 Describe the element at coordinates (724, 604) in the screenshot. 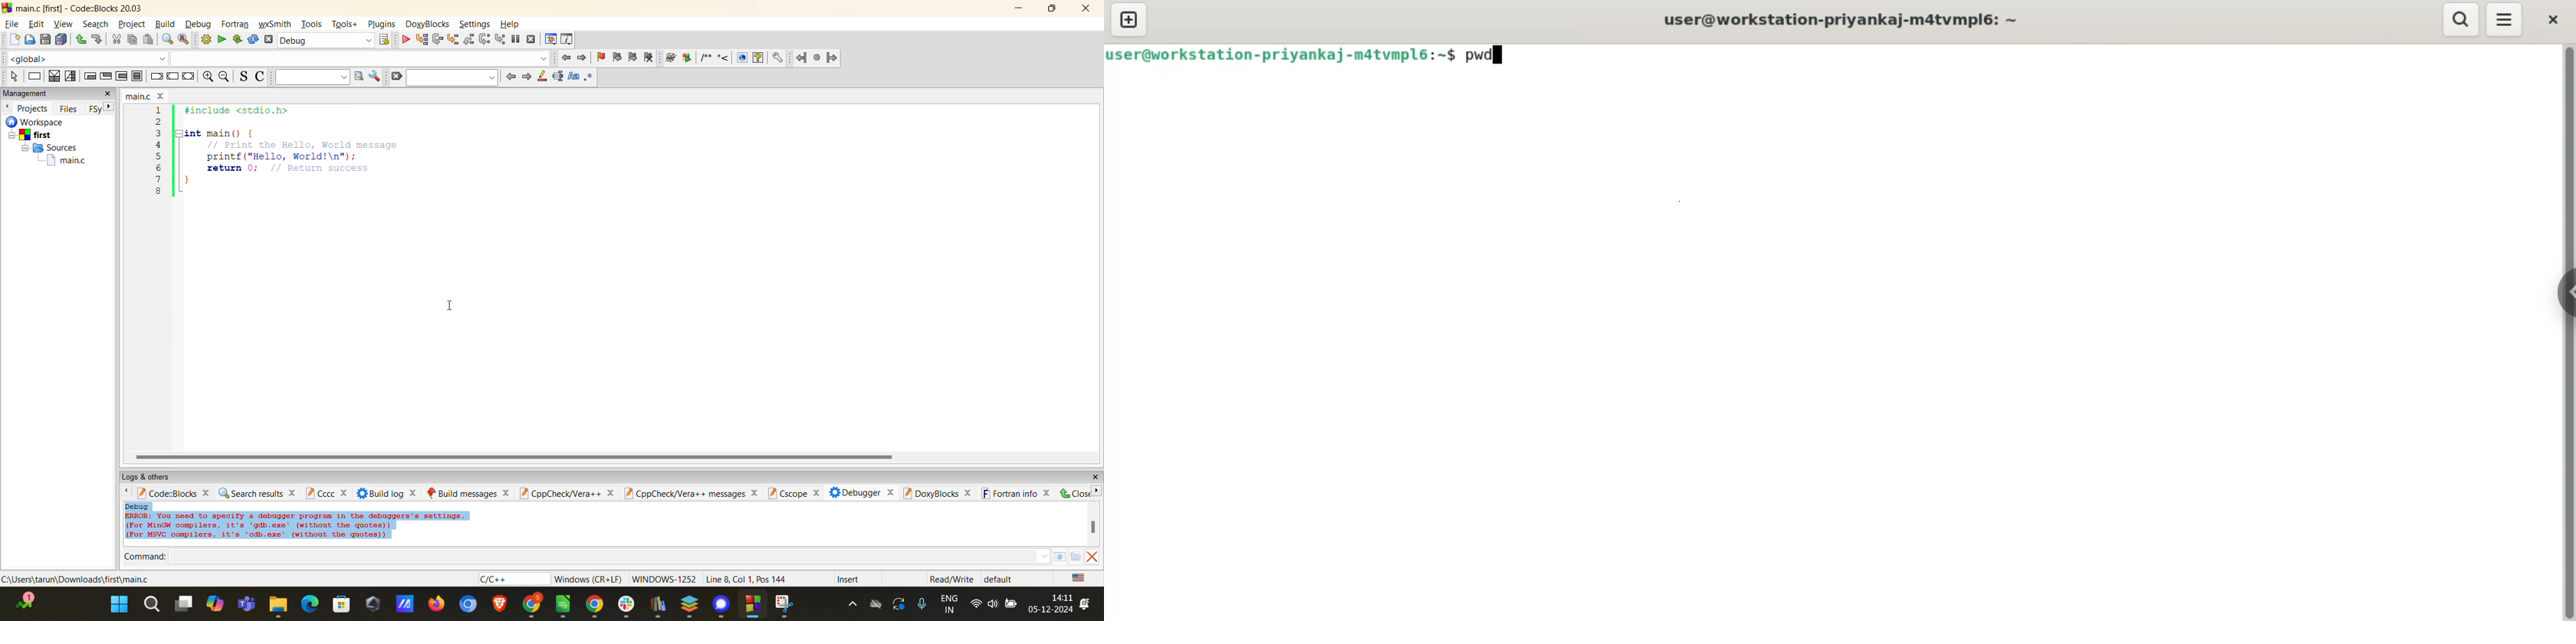

I see `signal ` at that location.